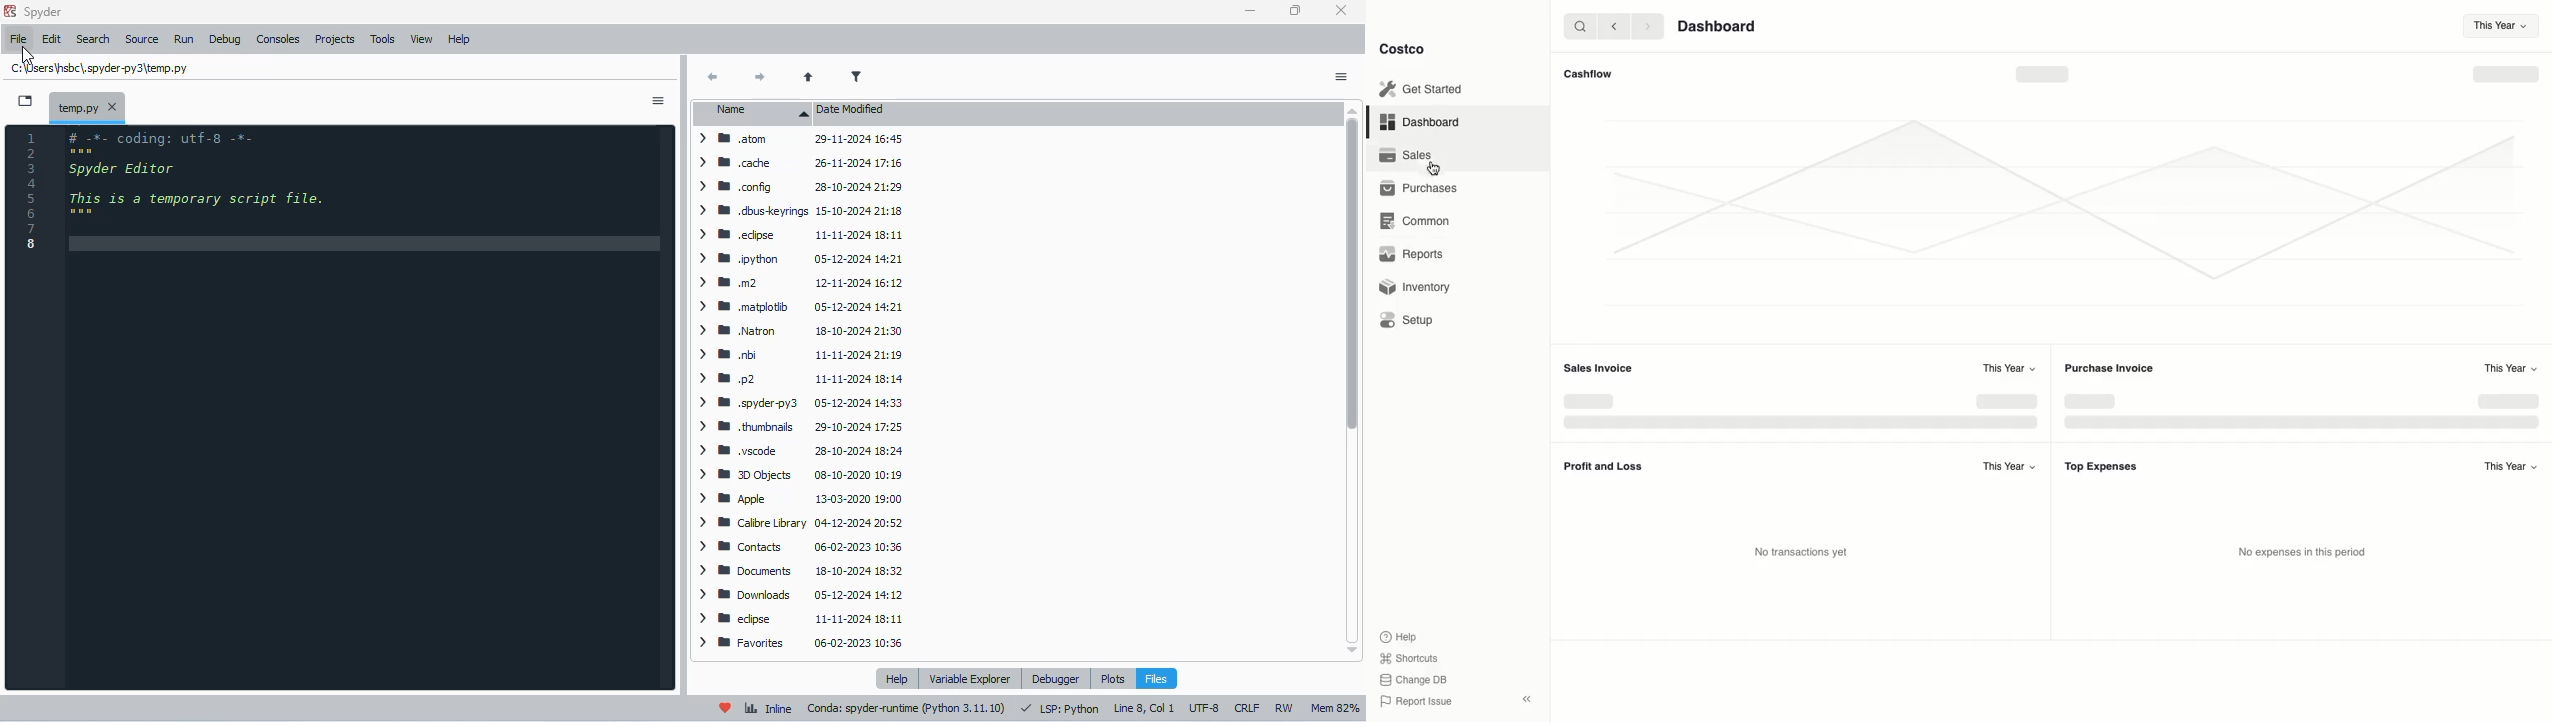 Image resolution: width=2576 pixels, height=728 pixels. What do you see at coordinates (2010, 368) in the screenshot?
I see `This Year` at bounding box center [2010, 368].